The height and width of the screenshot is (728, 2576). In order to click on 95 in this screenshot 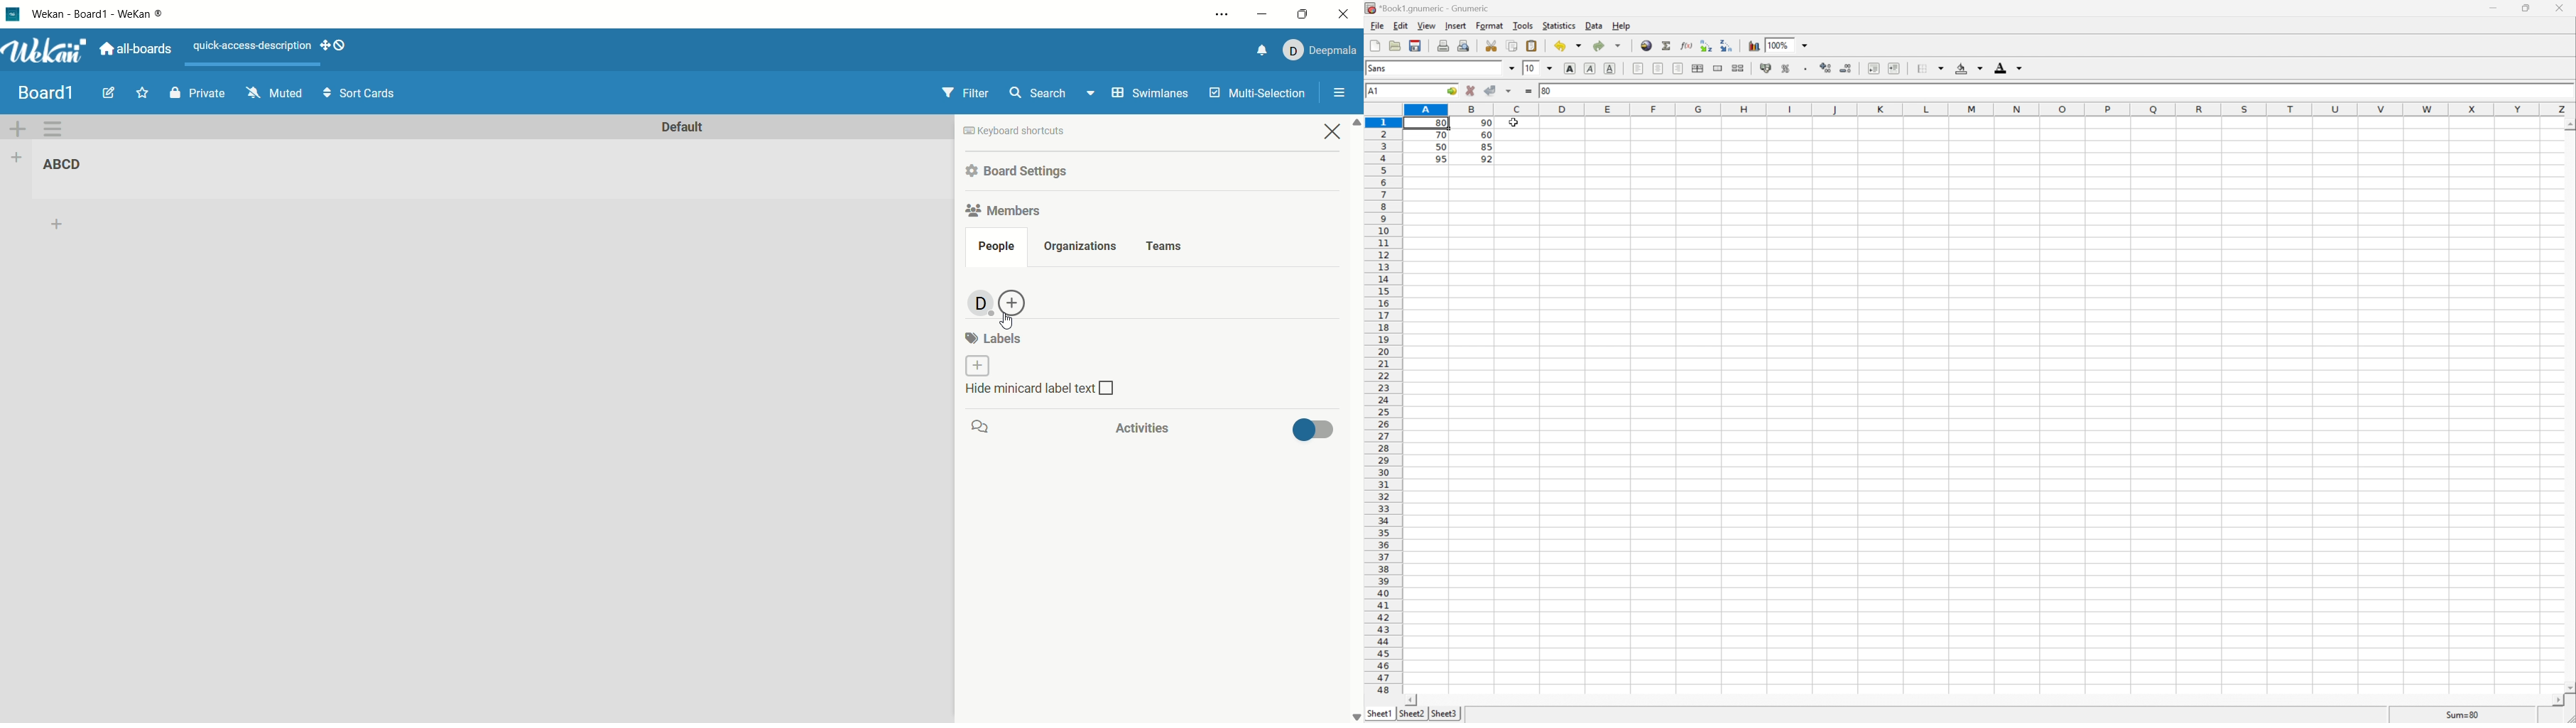, I will do `click(1440, 159)`.